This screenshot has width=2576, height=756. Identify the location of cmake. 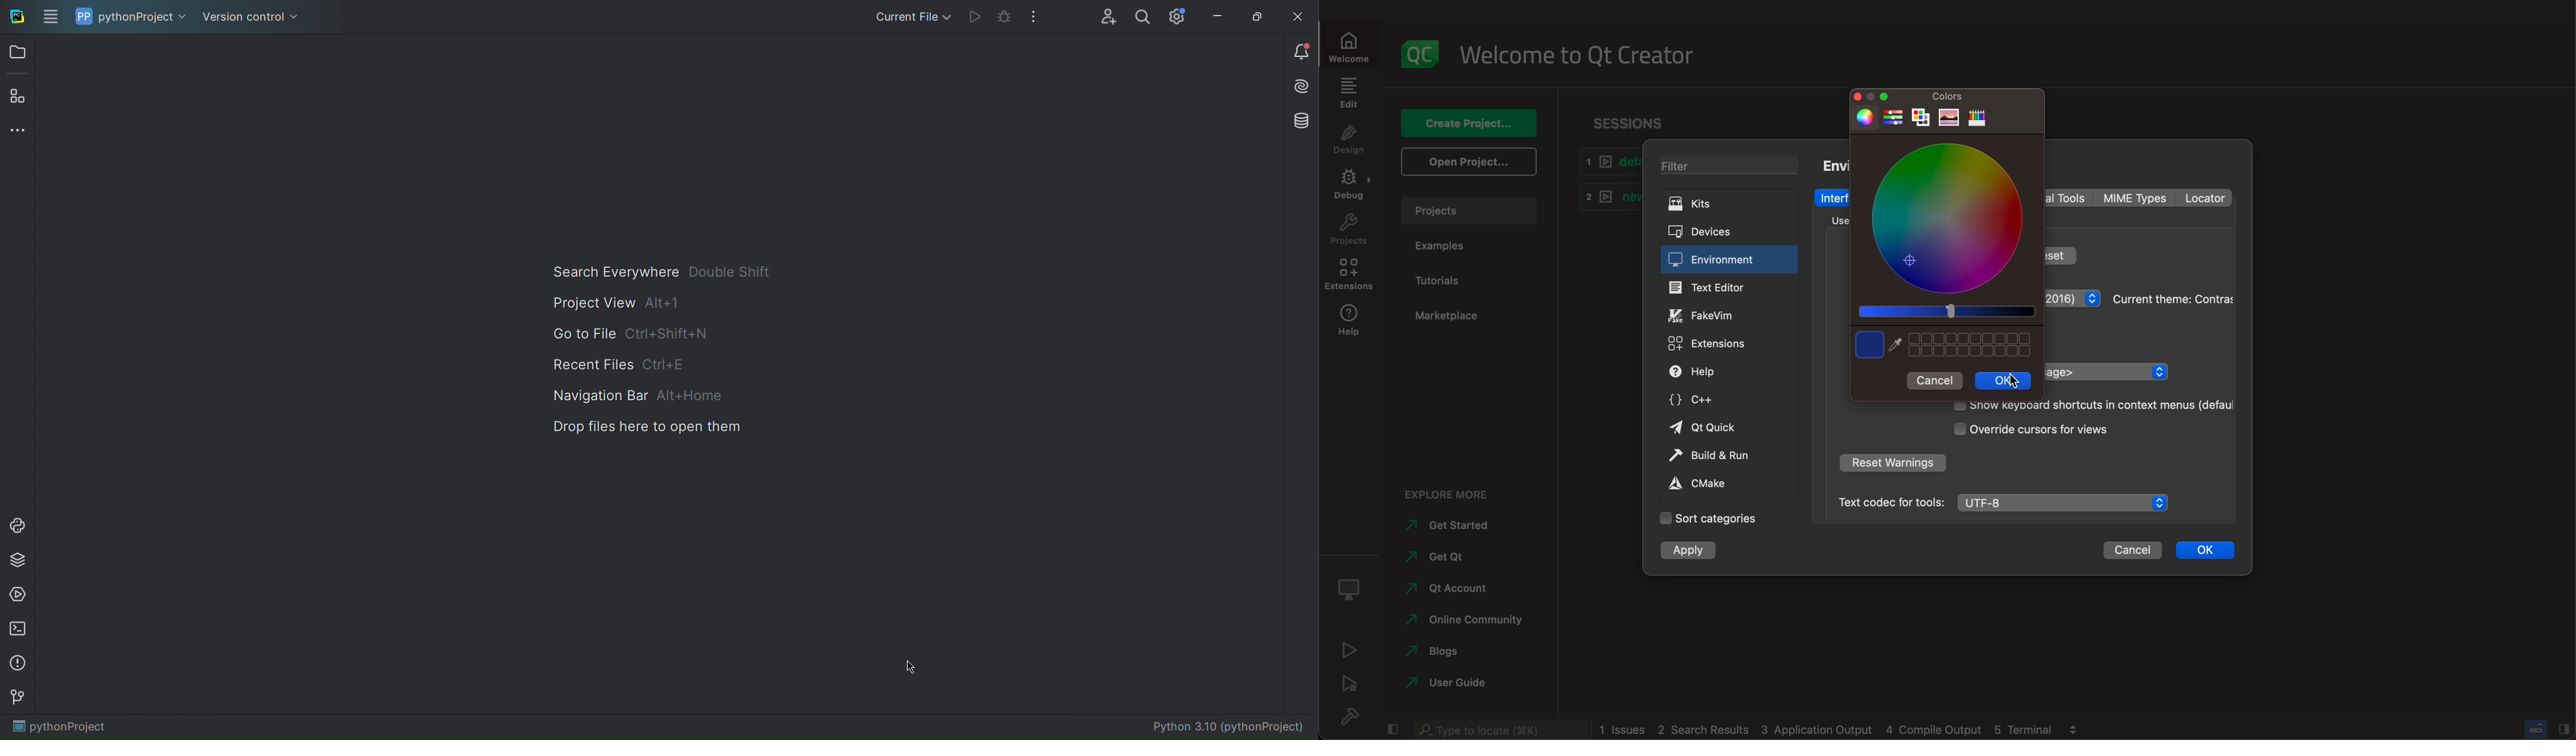
(1721, 484).